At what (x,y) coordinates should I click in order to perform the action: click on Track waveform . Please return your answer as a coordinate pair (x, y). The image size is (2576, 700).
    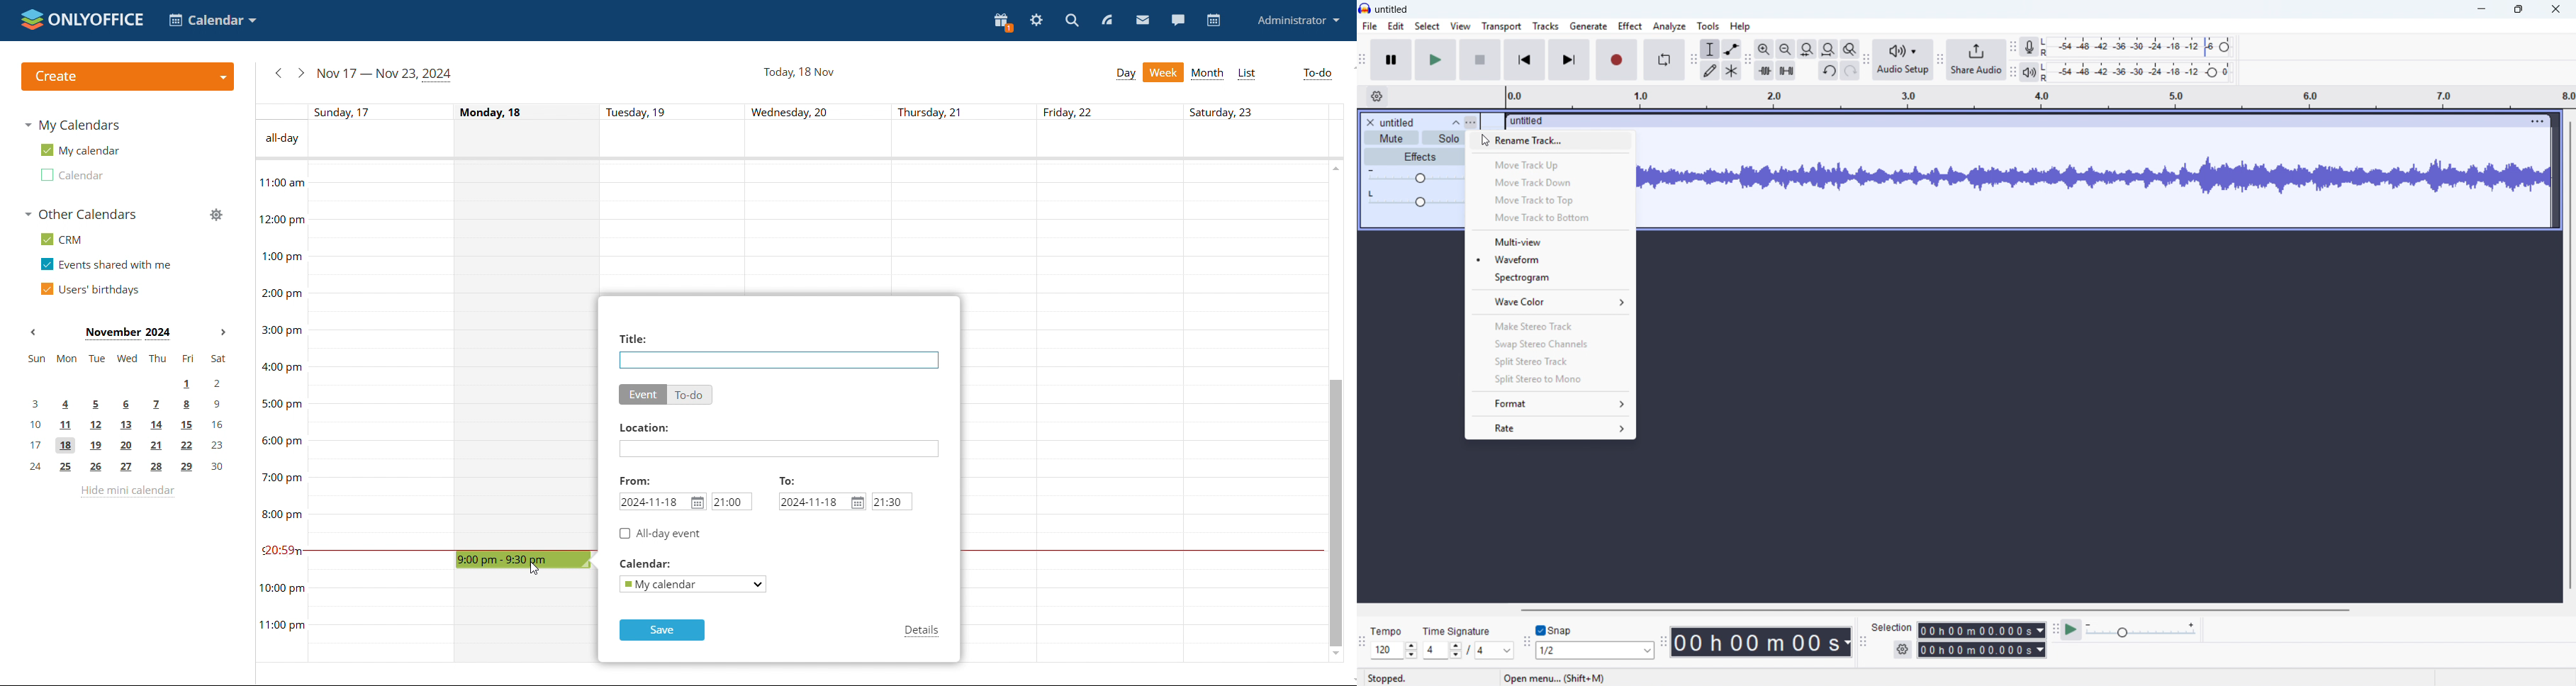
    Looking at the image, I should click on (2096, 173).